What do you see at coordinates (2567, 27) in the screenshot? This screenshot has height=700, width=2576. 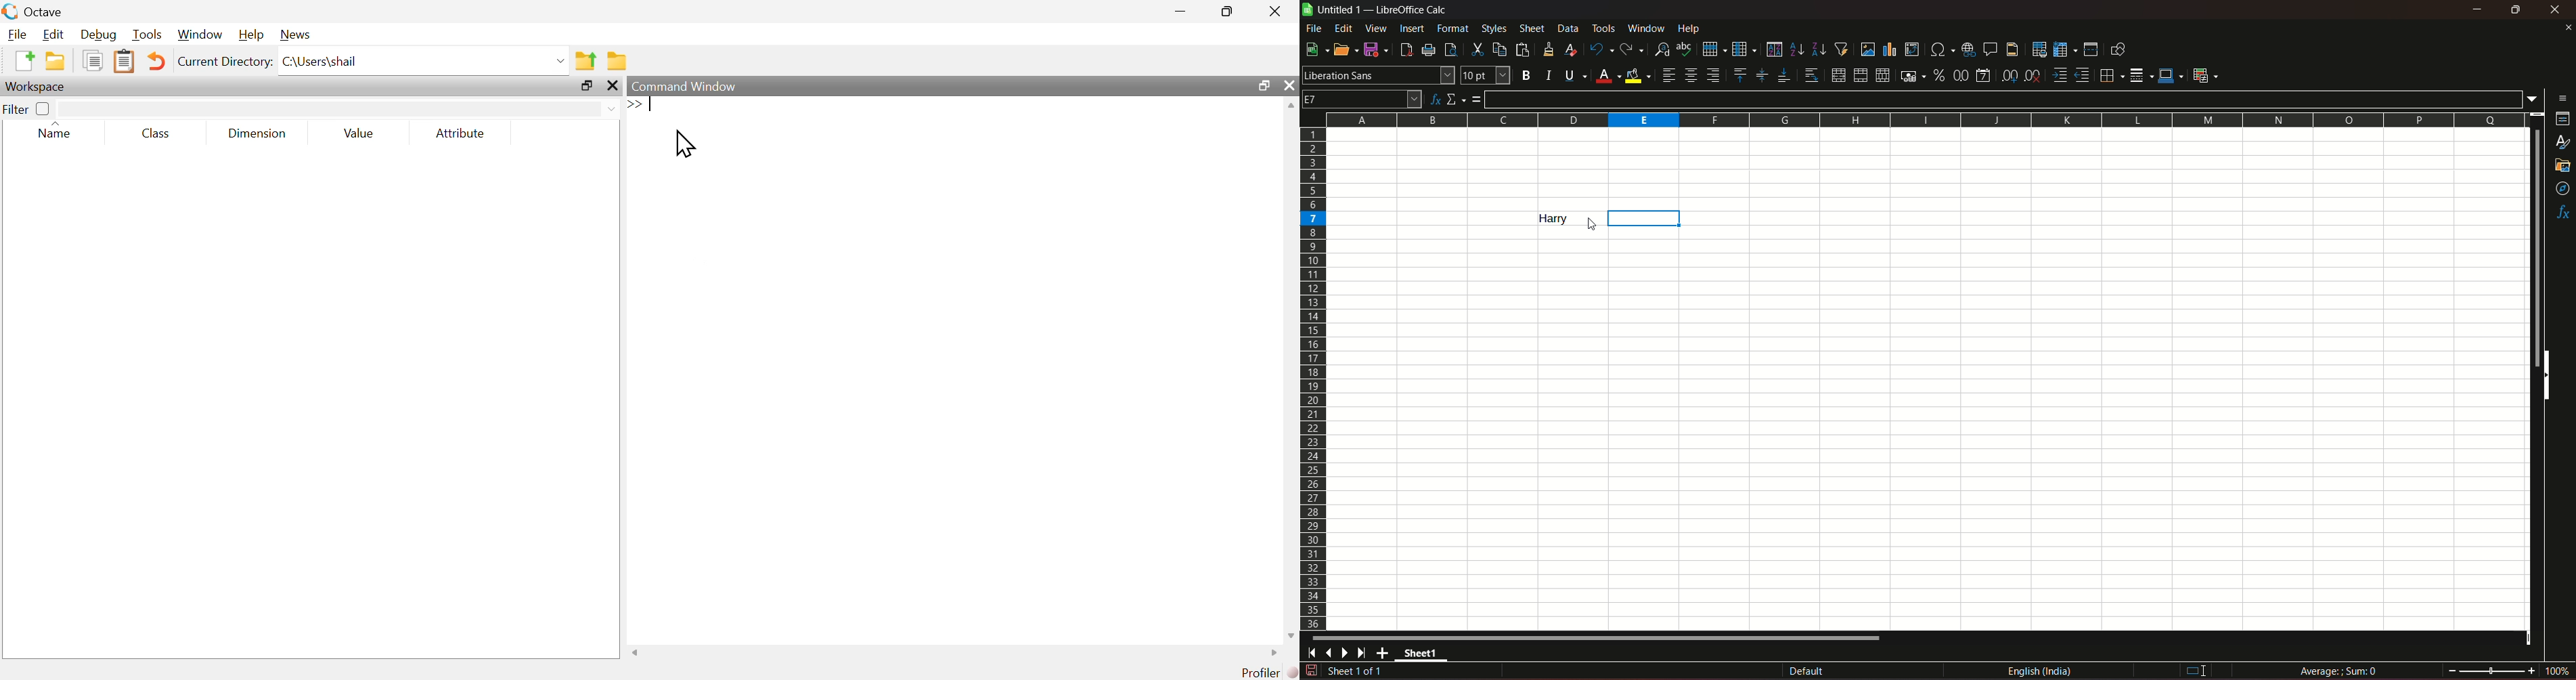 I see `close` at bounding box center [2567, 27].